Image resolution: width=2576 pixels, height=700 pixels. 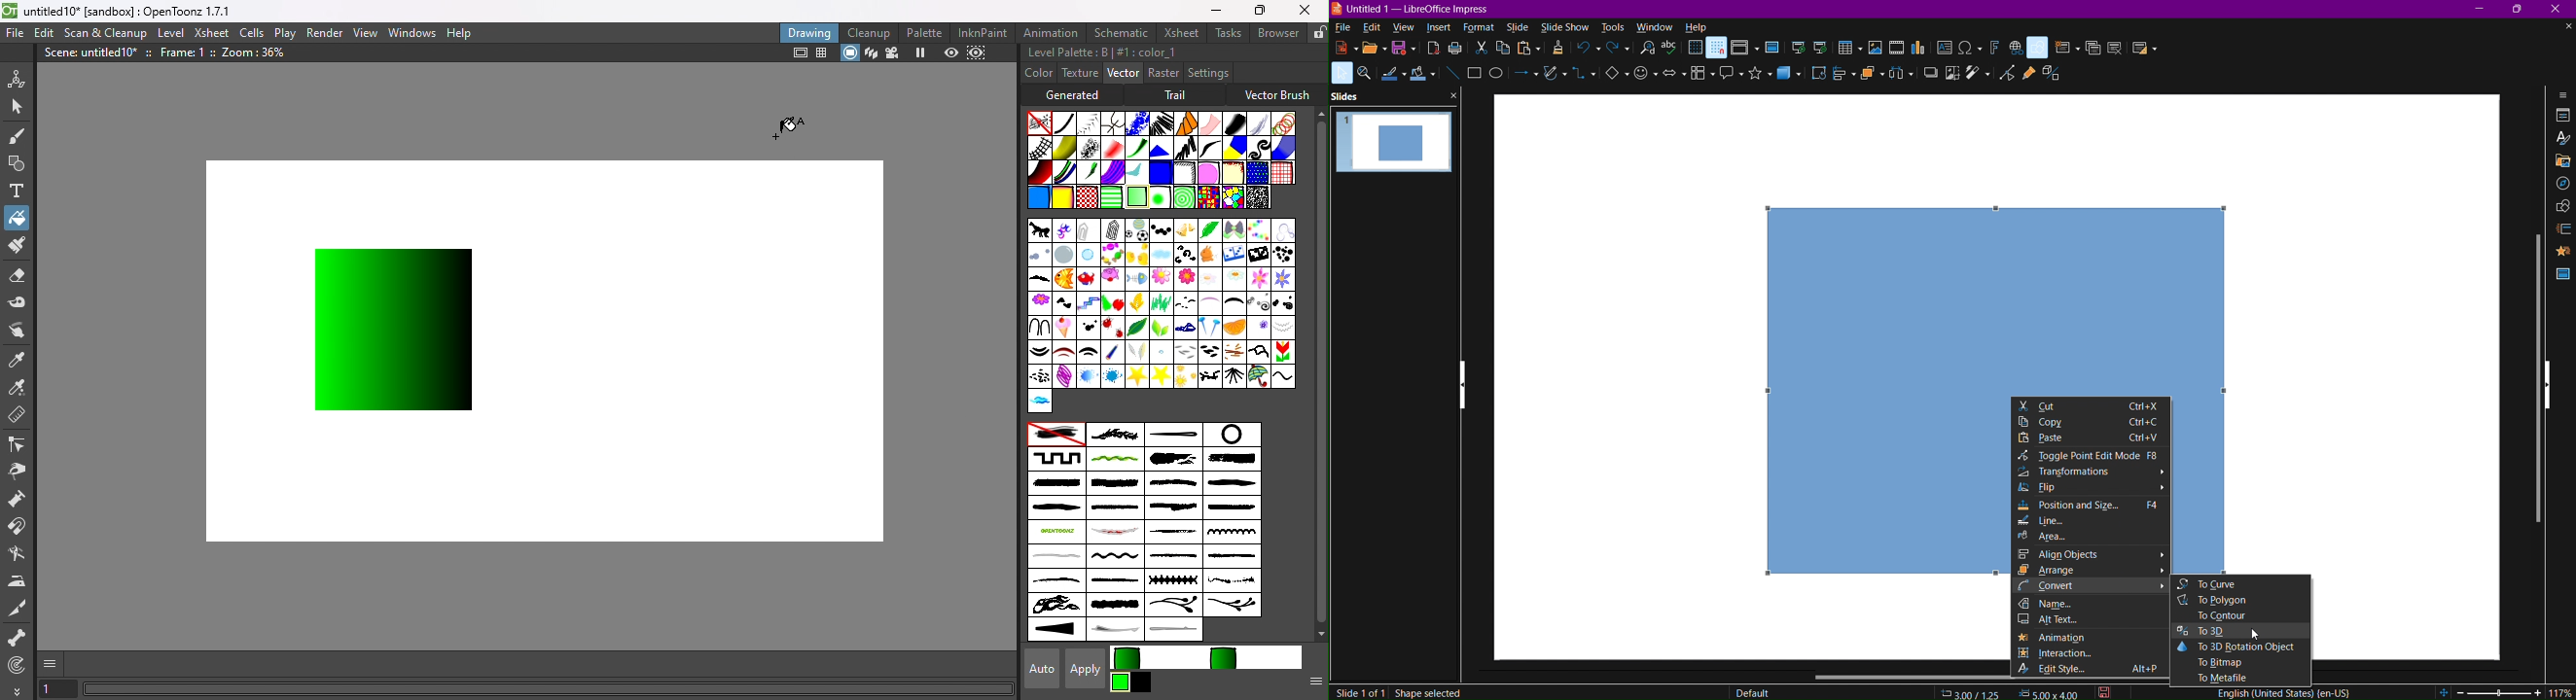 What do you see at coordinates (1341, 73) in the screenshot?
I see `Select` at bounding box center [1341, 73].